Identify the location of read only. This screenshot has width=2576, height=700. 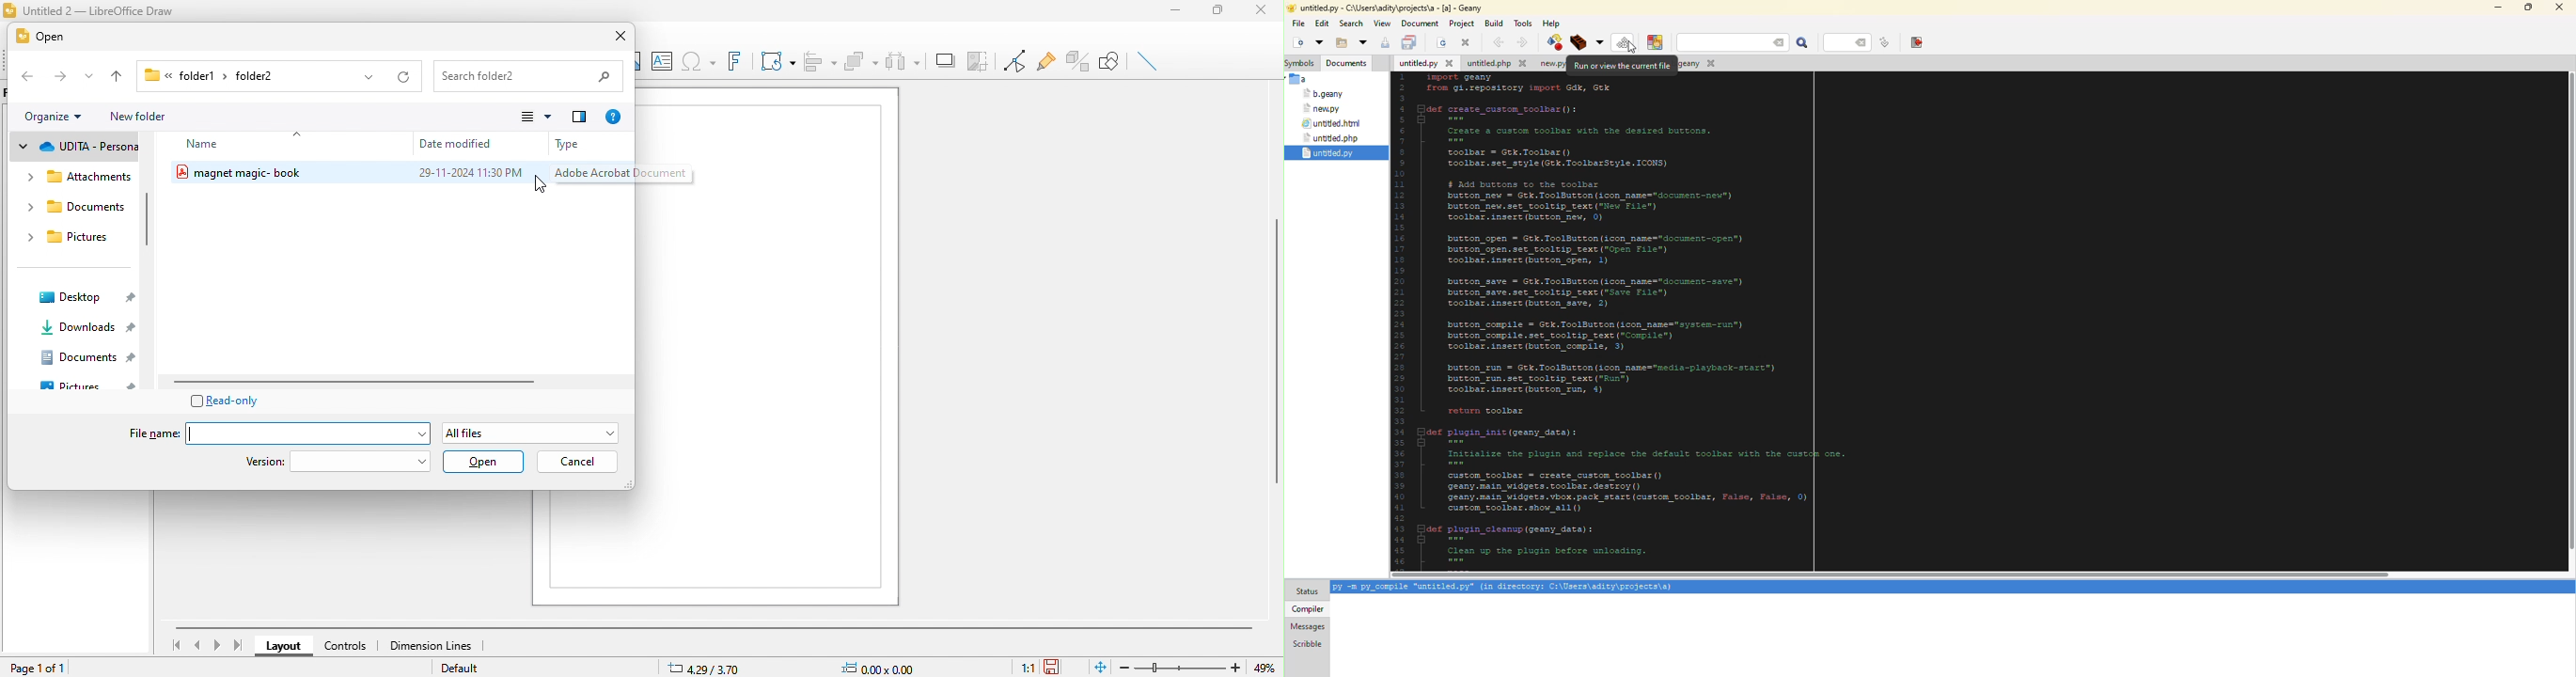
(231, 400).